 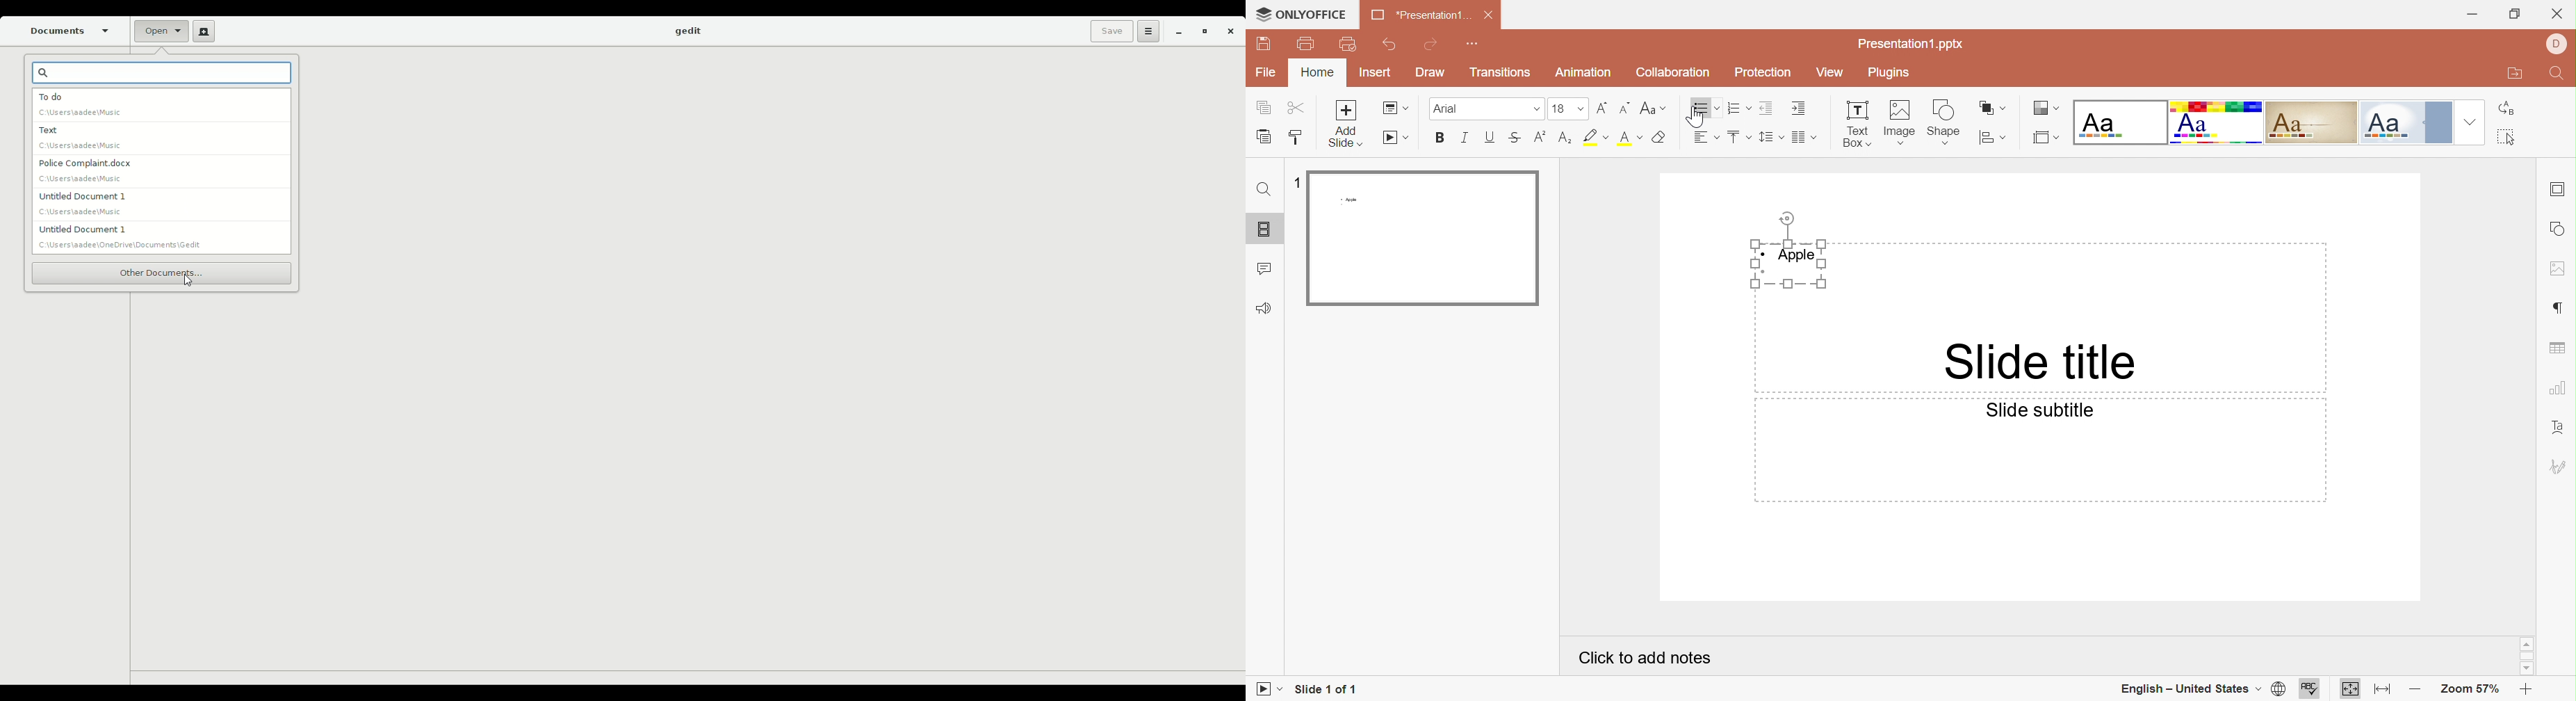 I want to click on Minimize, so click(x=2477, y=11).